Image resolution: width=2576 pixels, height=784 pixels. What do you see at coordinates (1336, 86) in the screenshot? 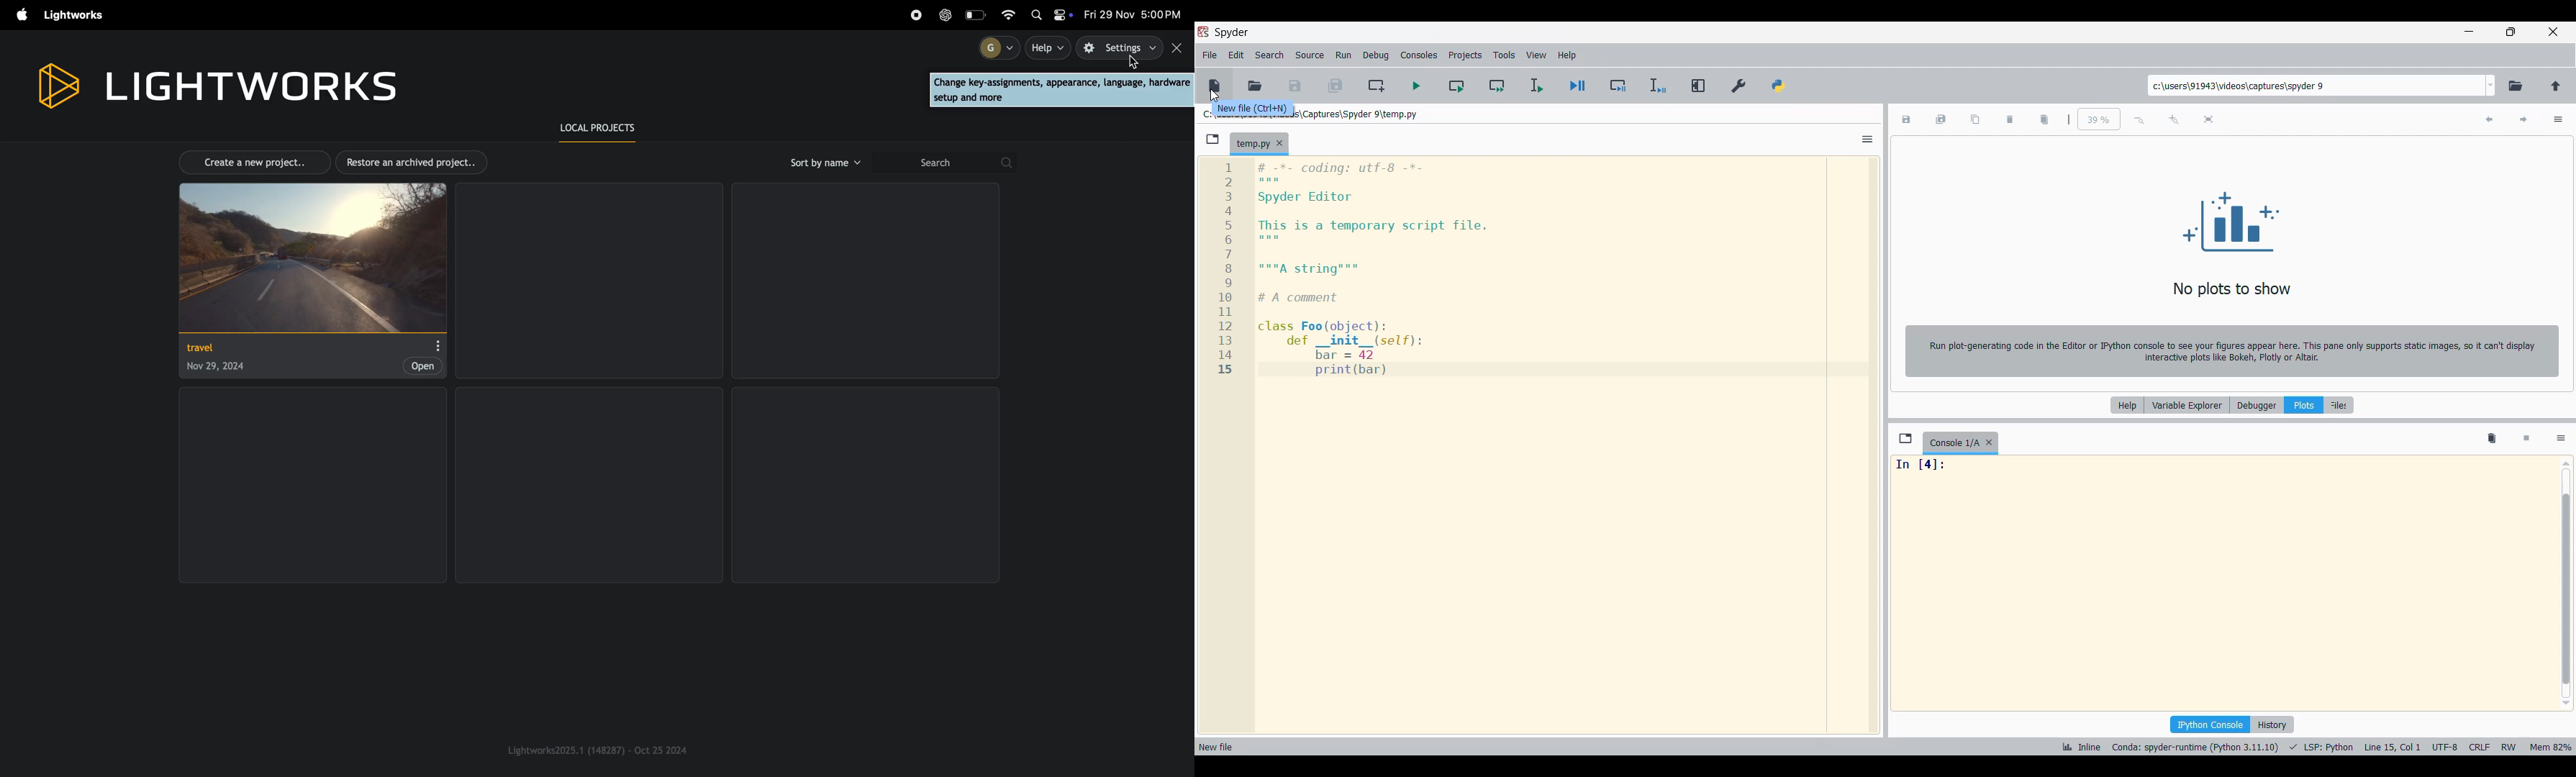
I see `Save all` at bounding box center [1336, 86].